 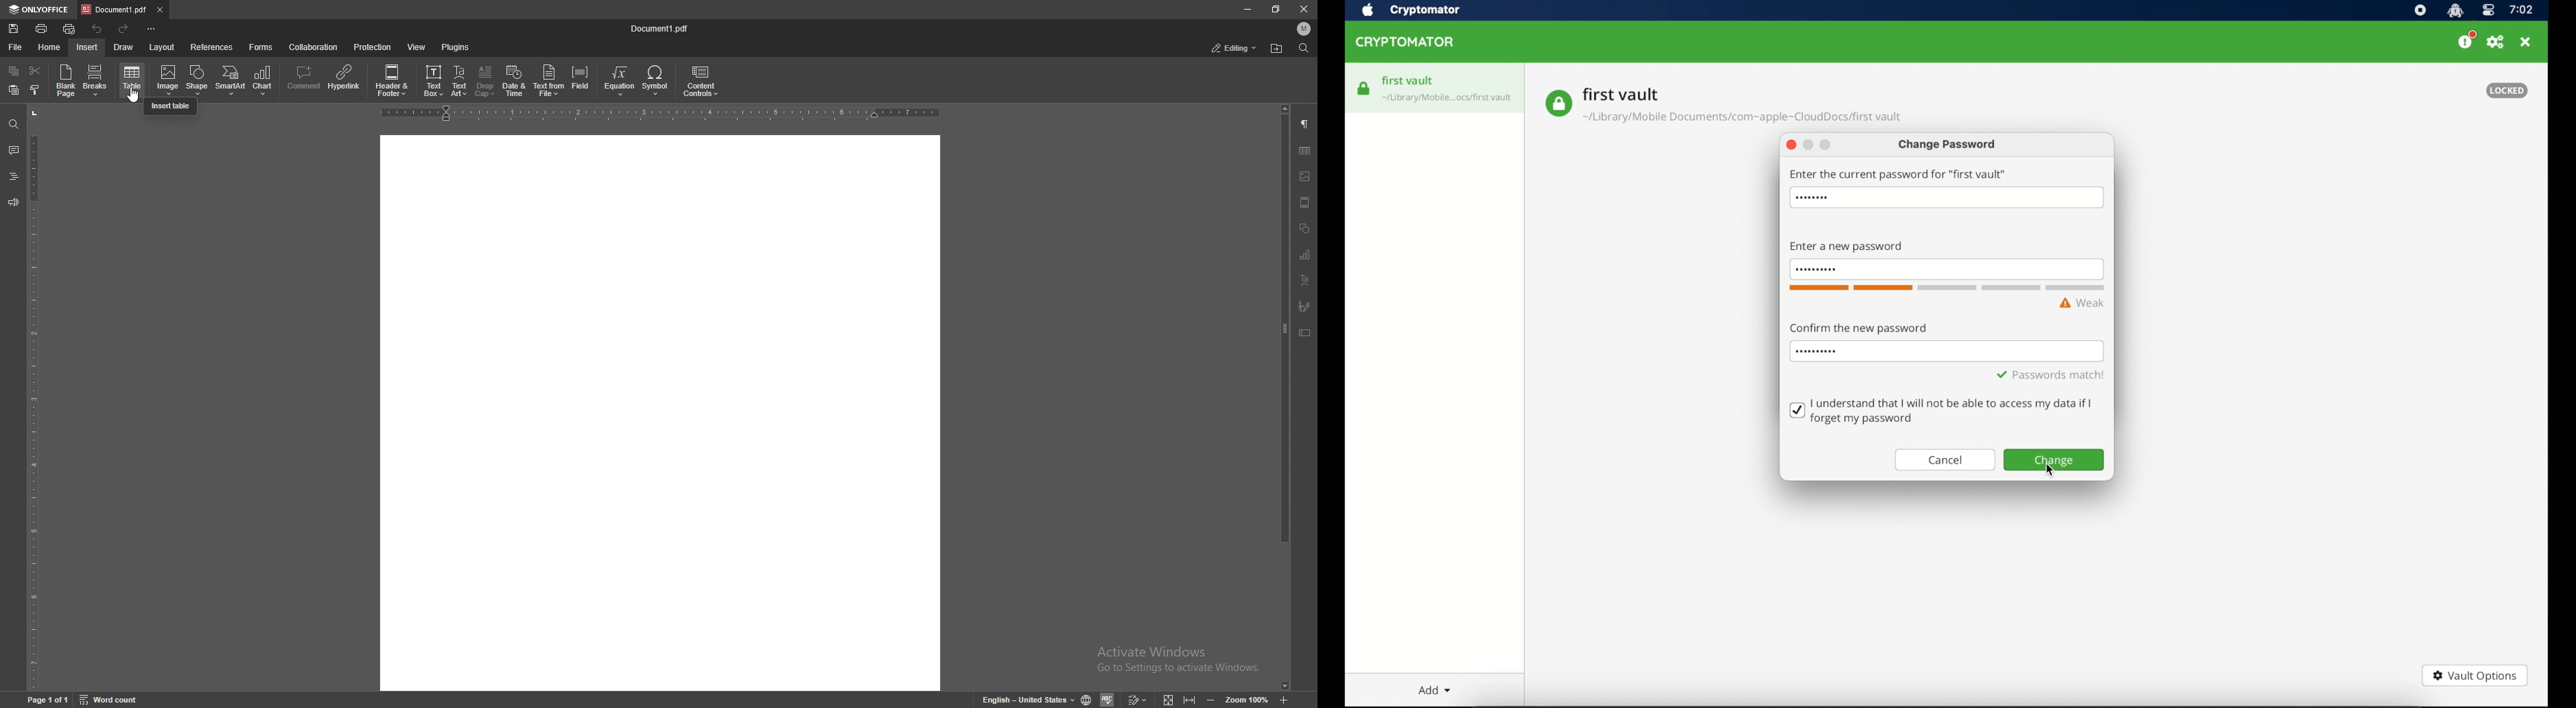 What do you see at coordinates (213, 47) in the screenshot?
I see `references` at bounding box center [213, 47].